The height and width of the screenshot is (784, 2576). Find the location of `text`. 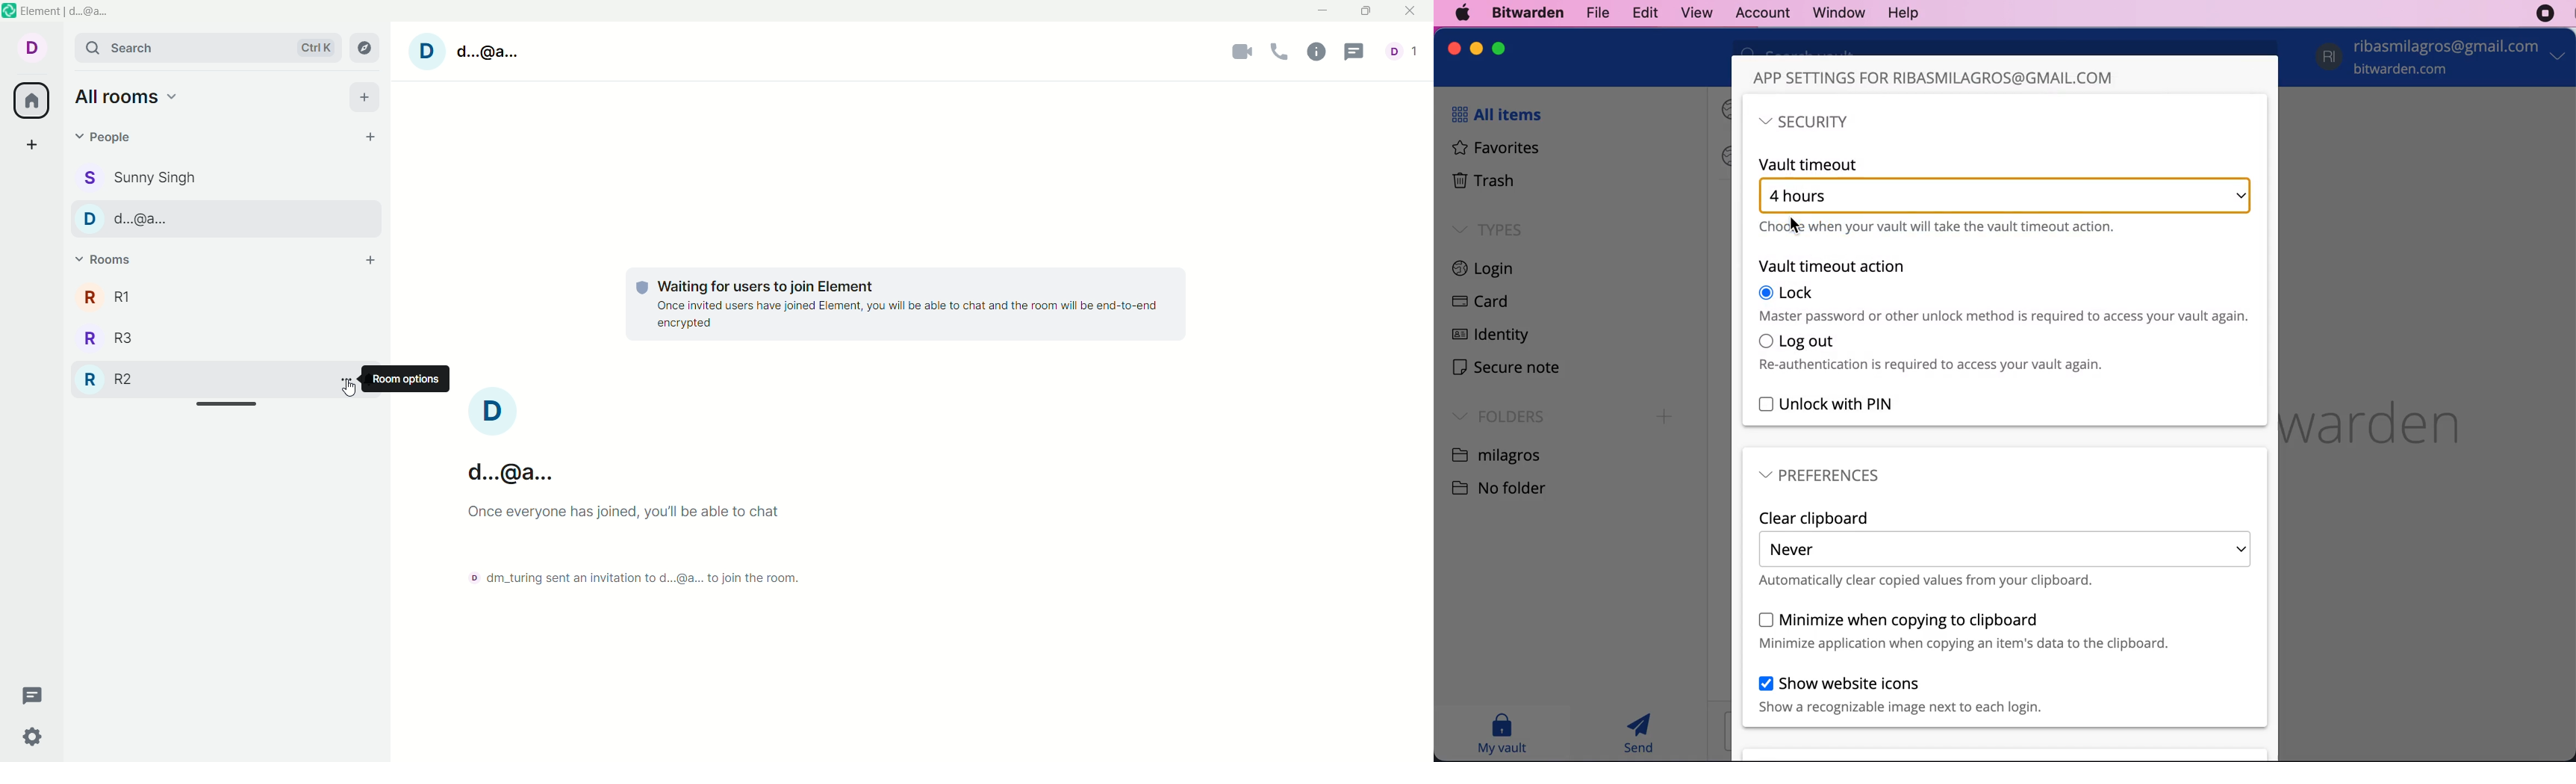

text is located at coordinates (647, 491).